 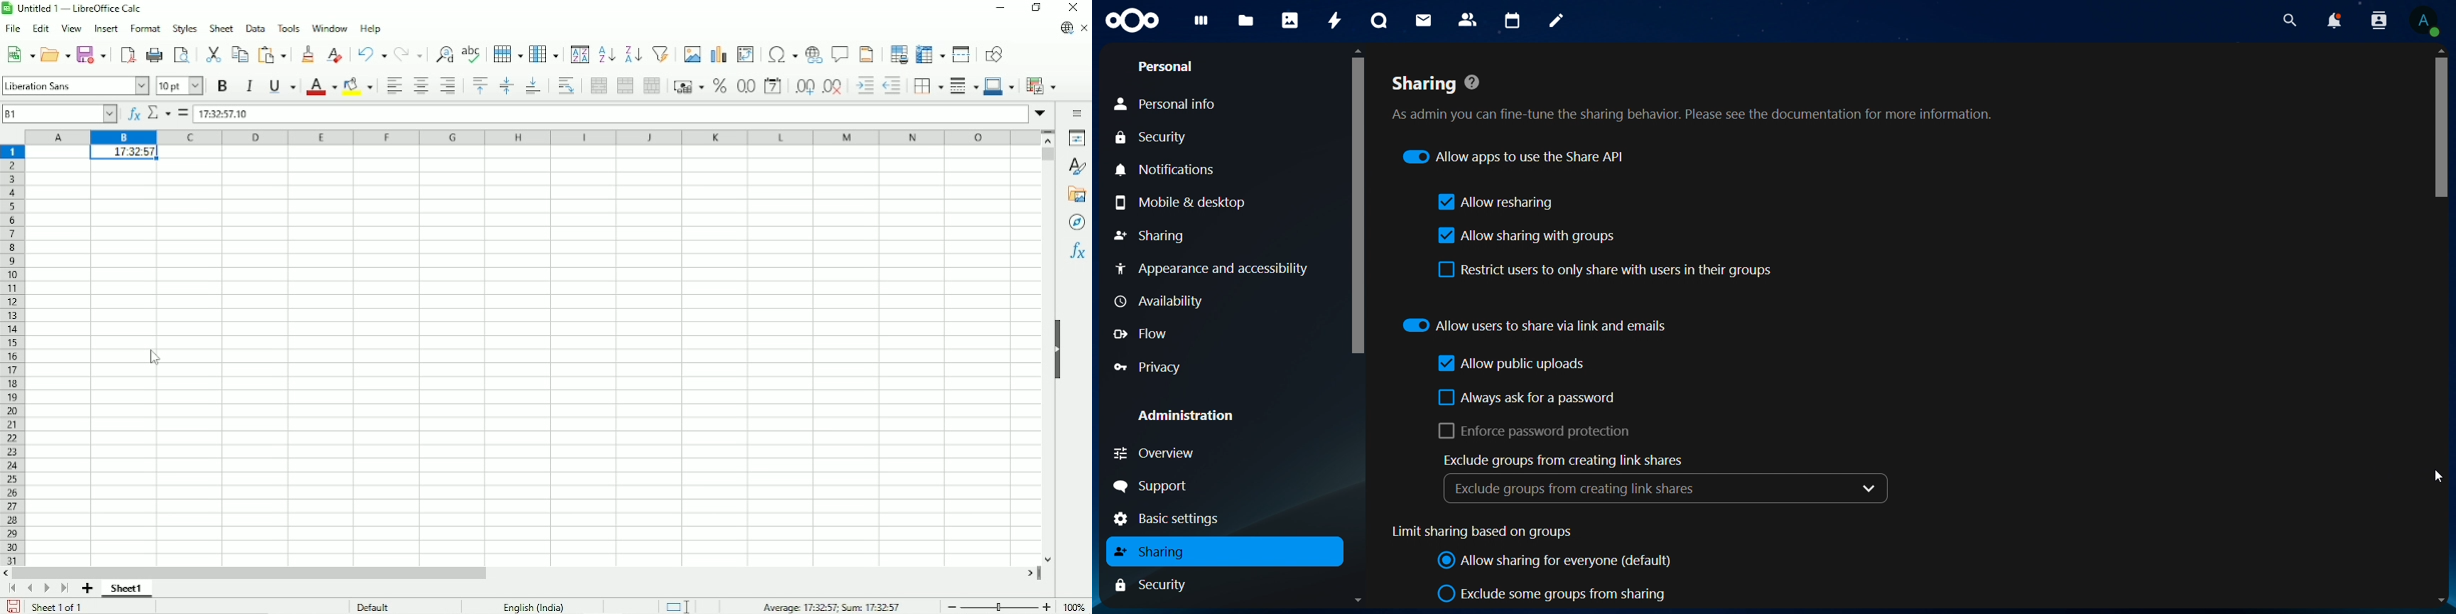 What do you see at coordinates (719, 86) in the screenshot?
I see `Format as percent` at bounding box center [719, 86].